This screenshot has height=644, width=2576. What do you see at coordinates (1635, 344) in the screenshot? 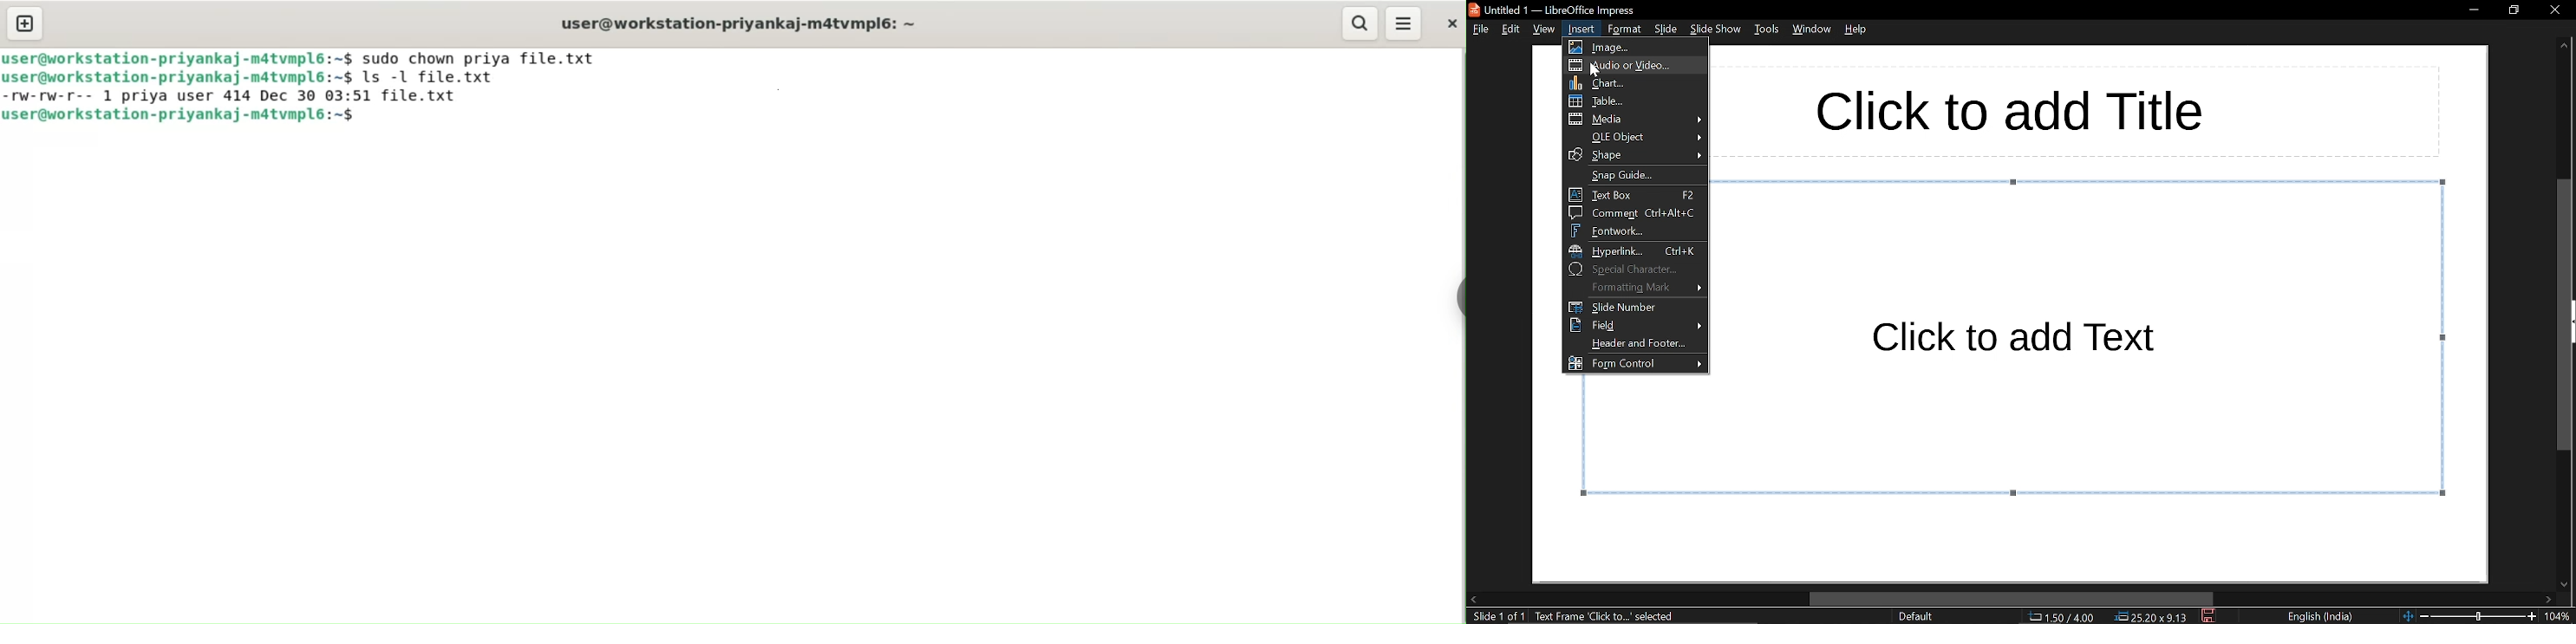
I see `header and footer` at bounding box center [1635, 344].